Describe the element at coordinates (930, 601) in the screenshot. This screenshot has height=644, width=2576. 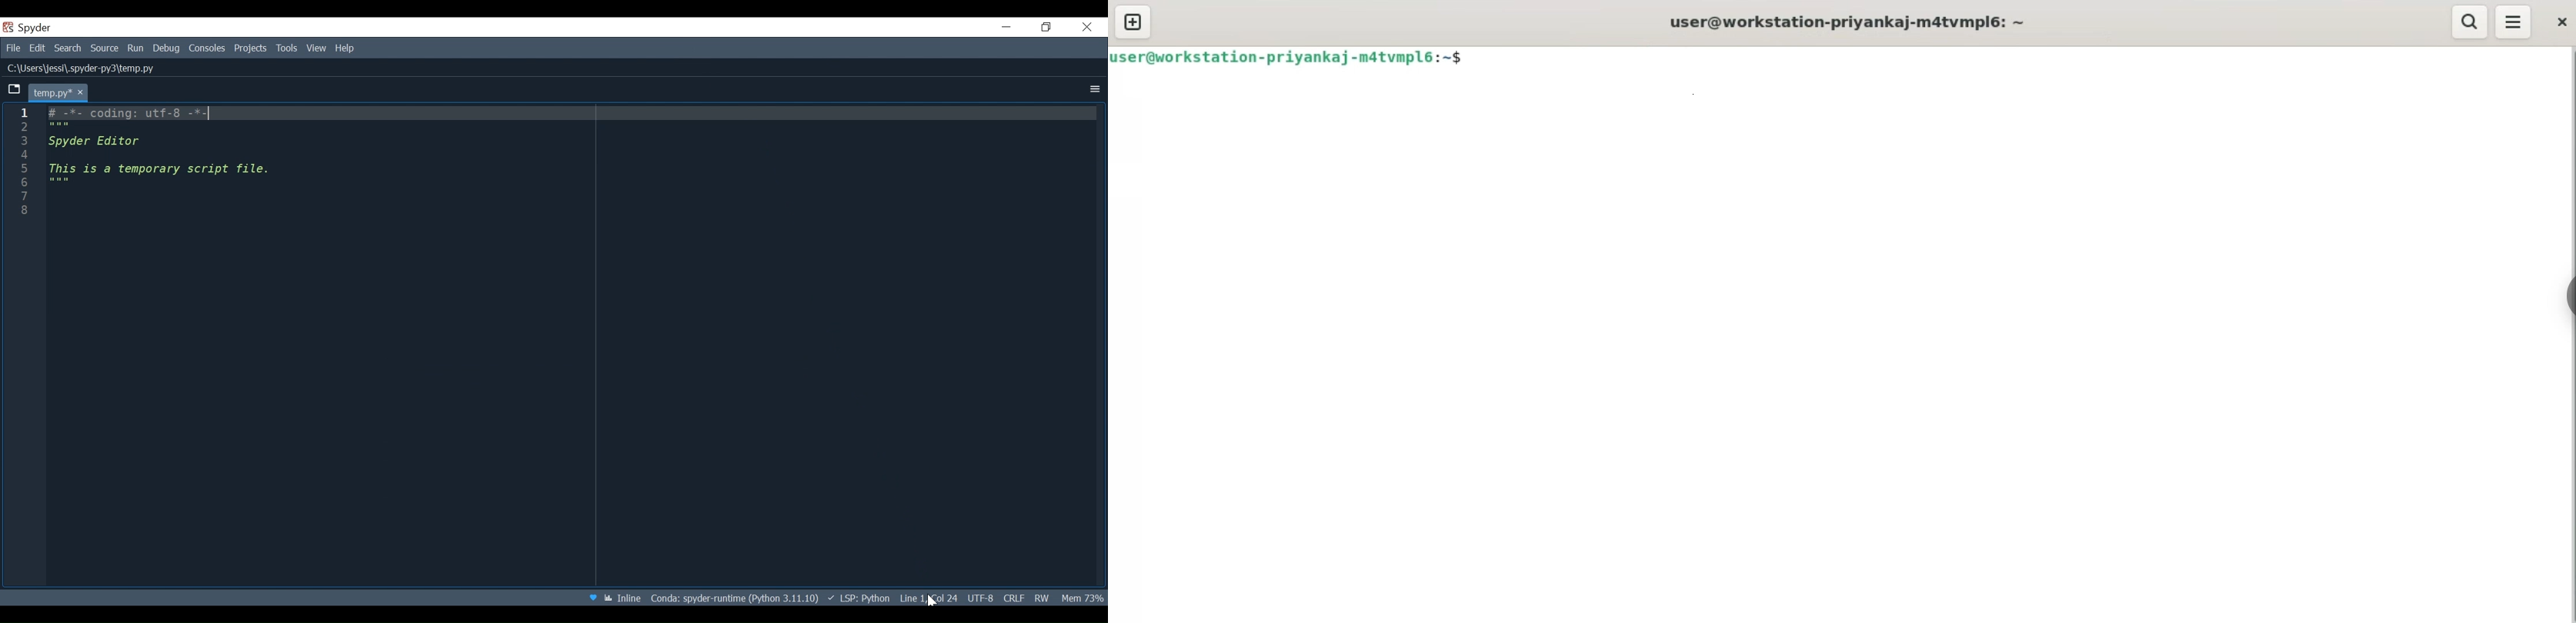
I see `Cursor` at that location.